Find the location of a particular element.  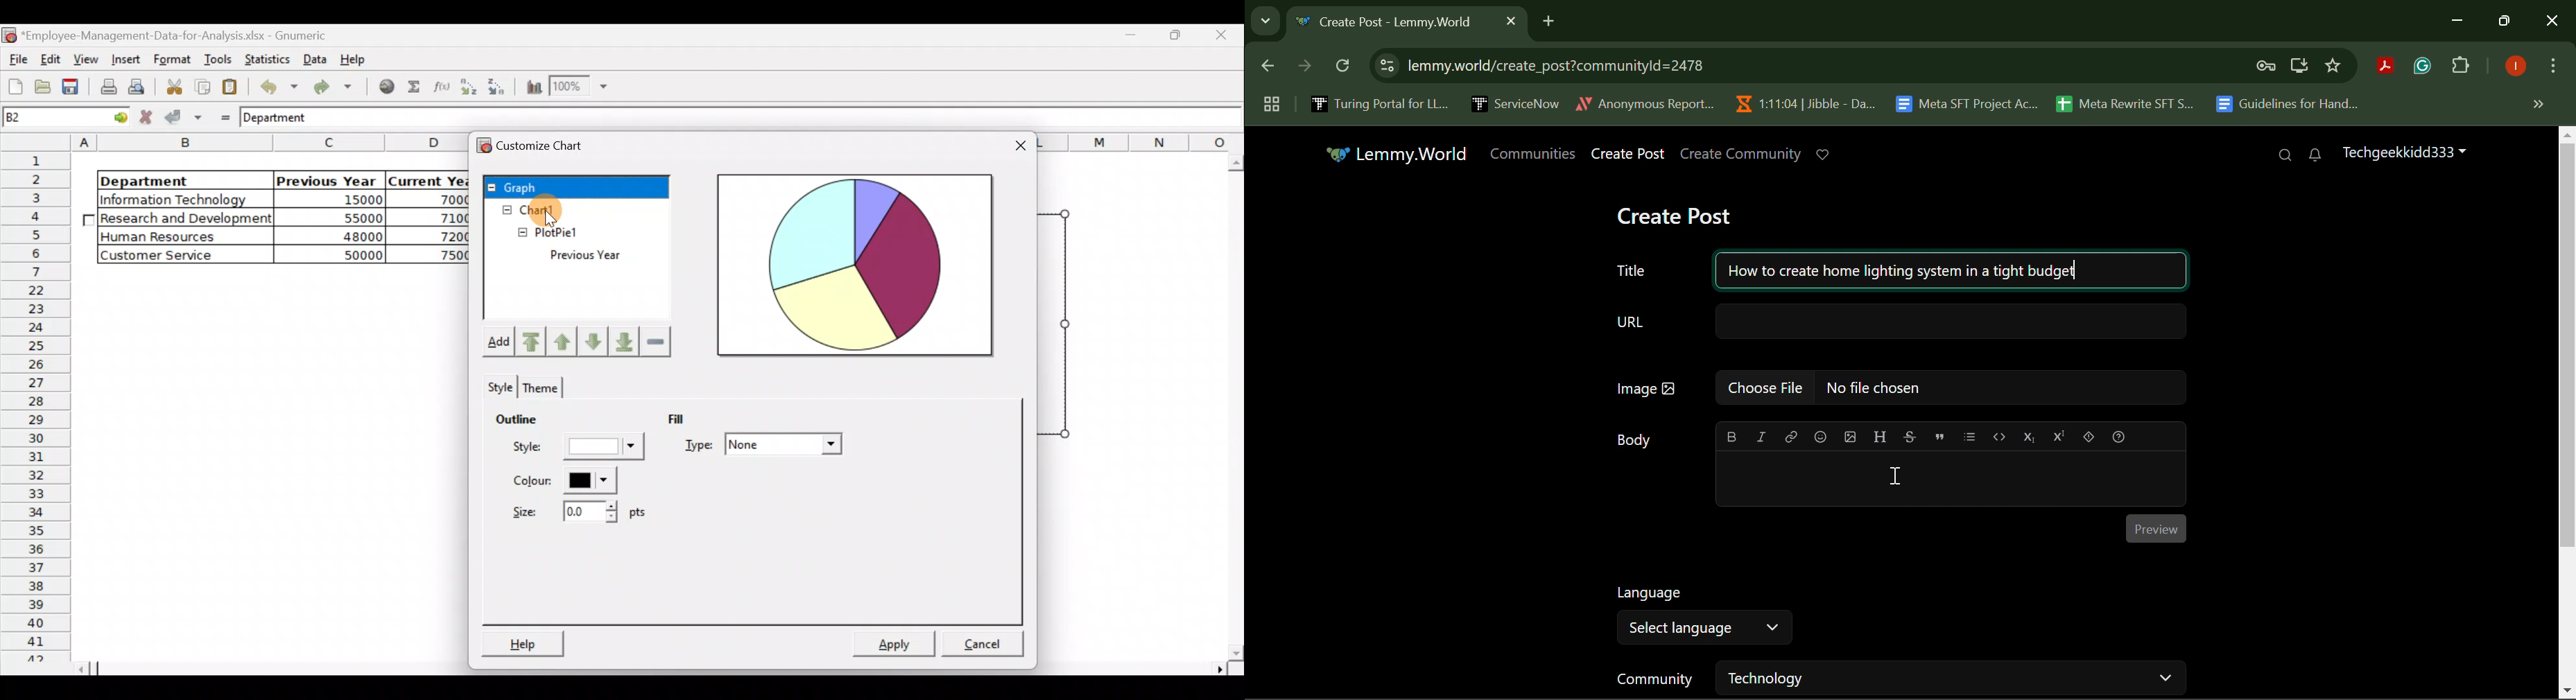

Cut the selection is located at coordinates (174, 85).